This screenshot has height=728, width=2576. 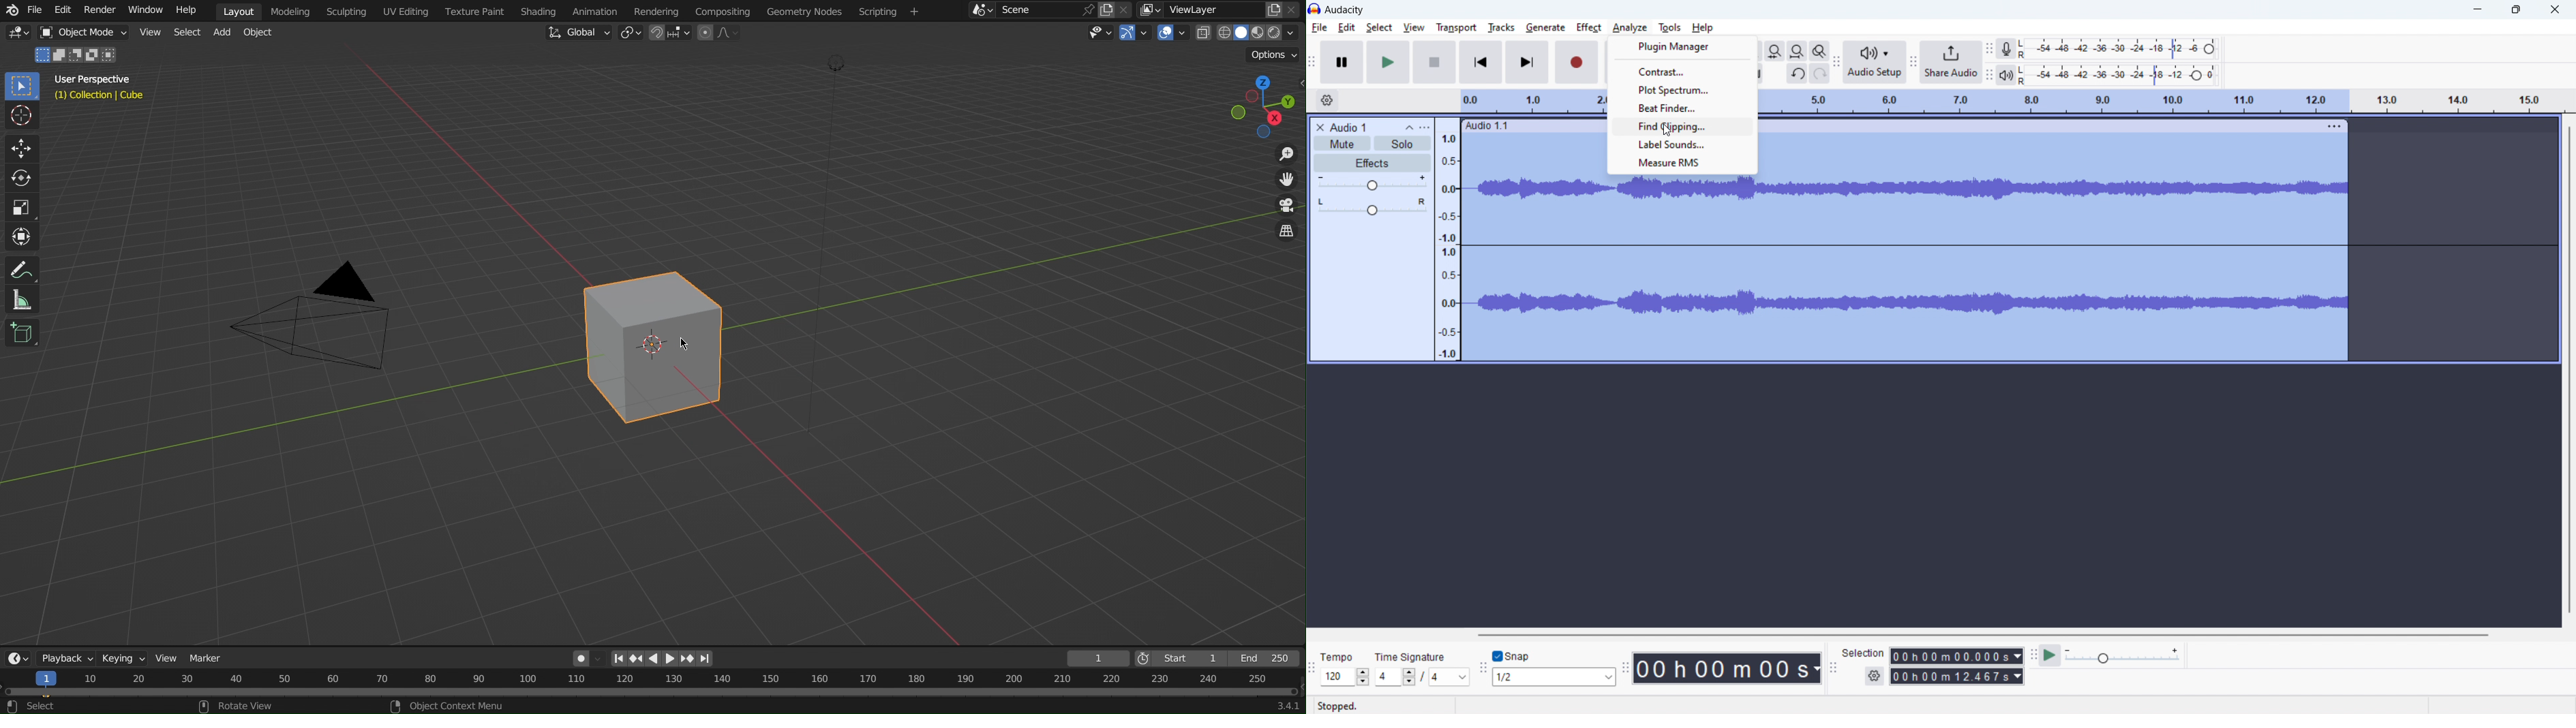 What do you see at coordinates (1820, 73) in the screenshot?
I see `redo` at bounding box center [1820, 73].